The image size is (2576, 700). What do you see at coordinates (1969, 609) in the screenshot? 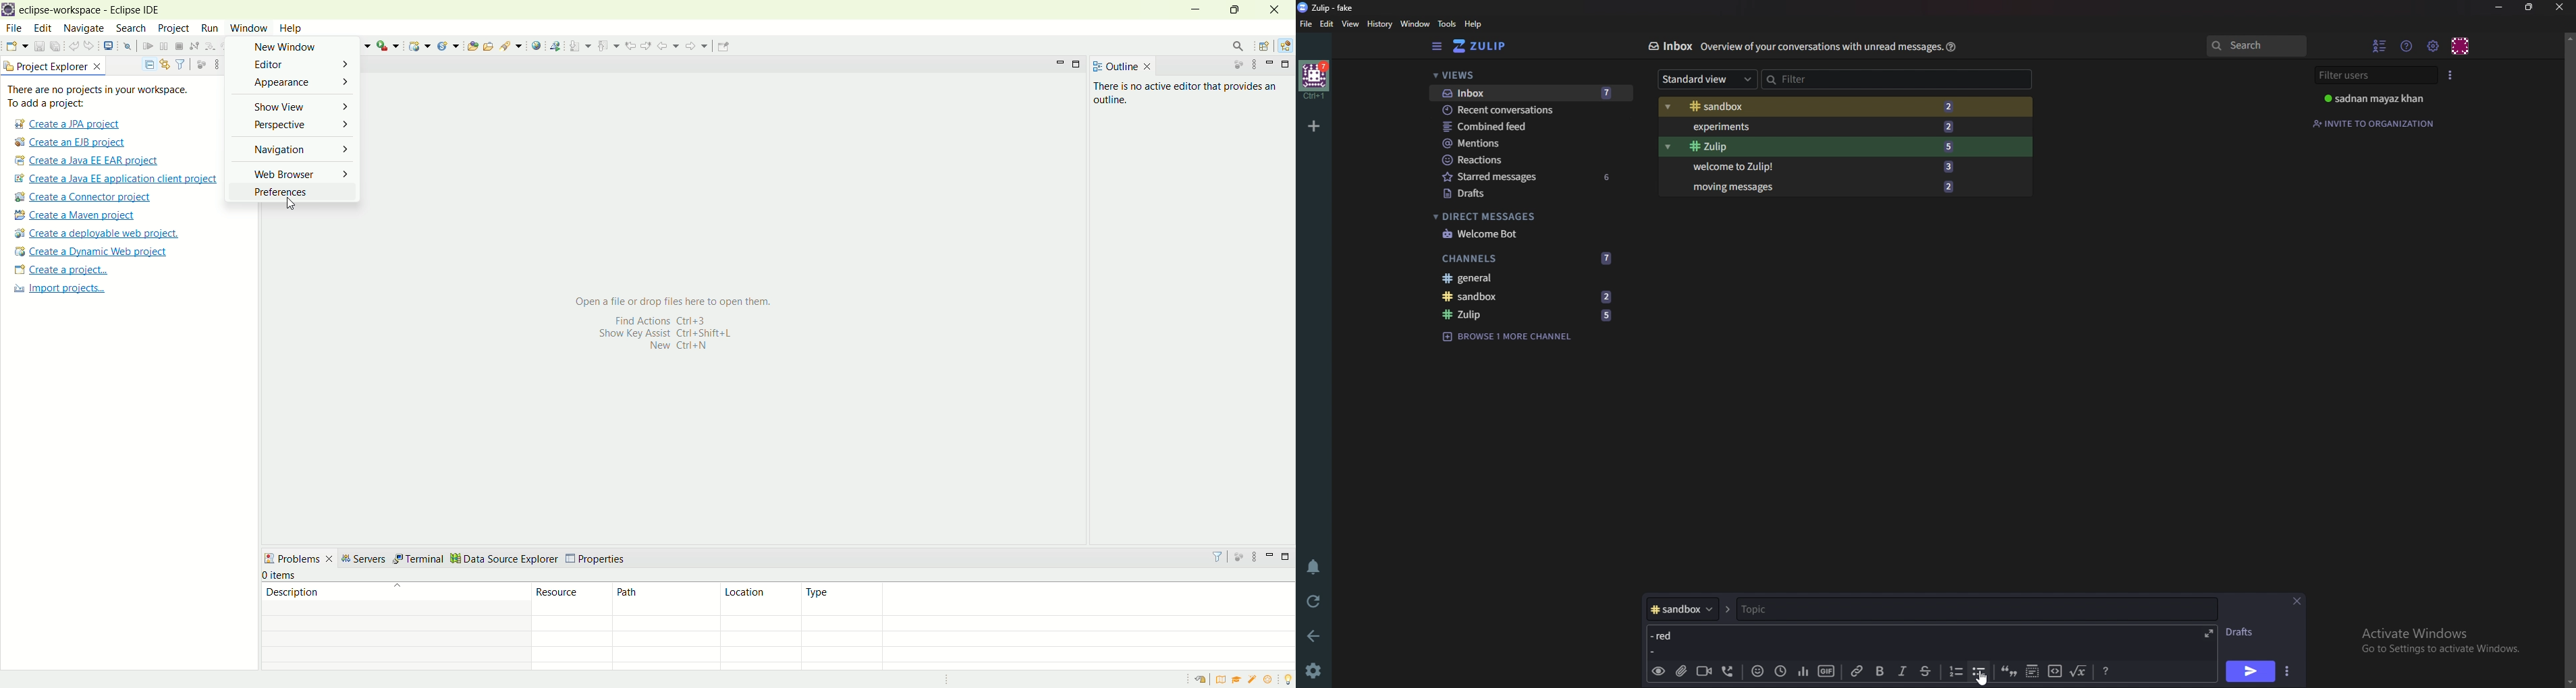
I see `Topic` at bounding box center [1969, 609].